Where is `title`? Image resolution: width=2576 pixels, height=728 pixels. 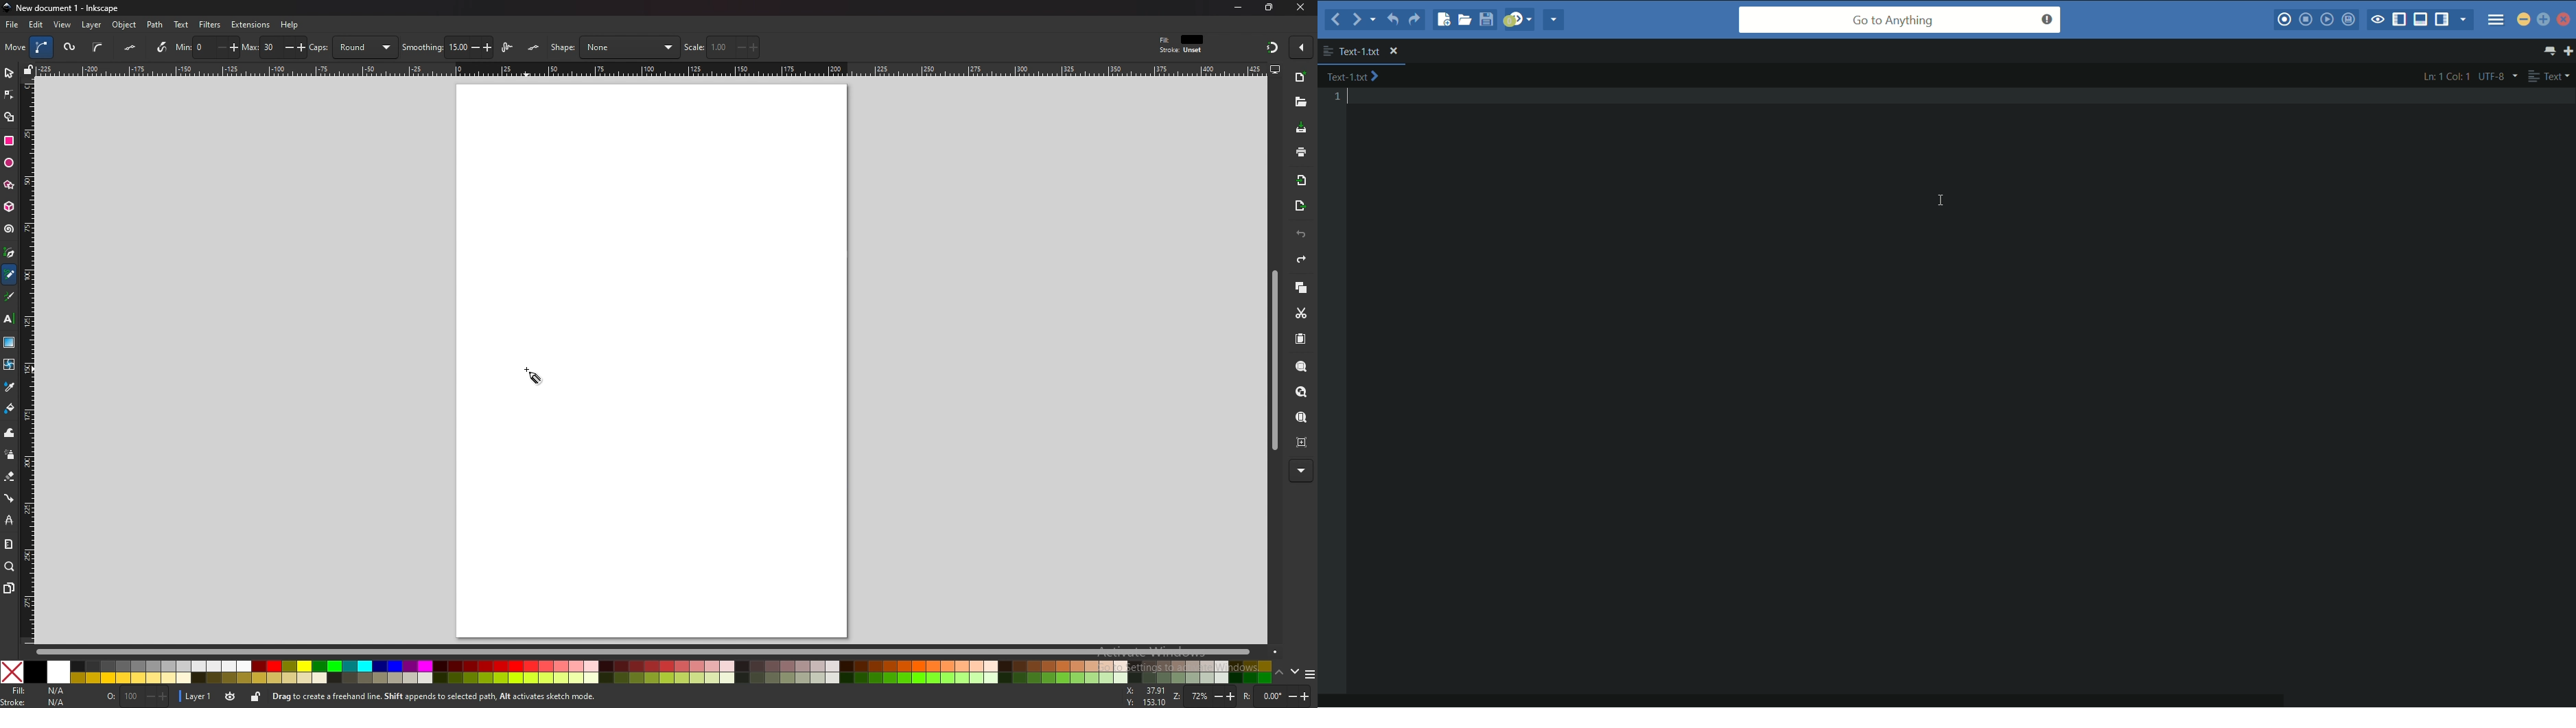 title is located at coordinates (60, 8).